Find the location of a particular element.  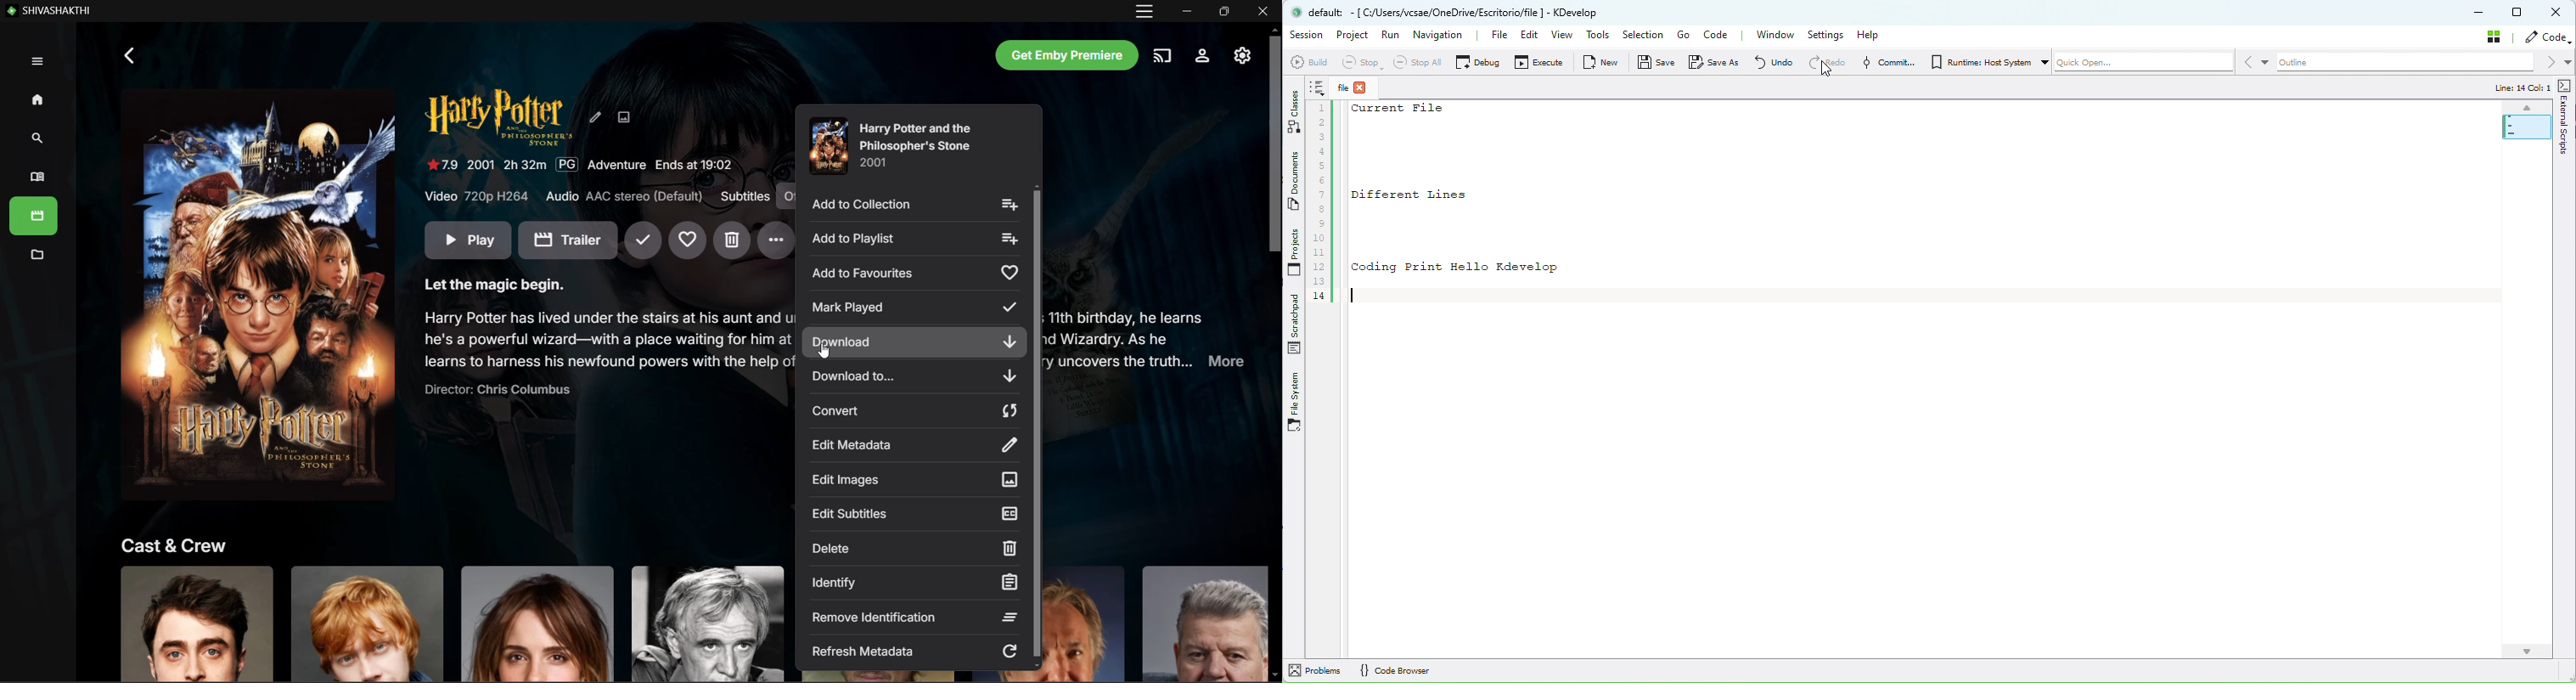

Add to Playlist is located at coordinates (915, 237).